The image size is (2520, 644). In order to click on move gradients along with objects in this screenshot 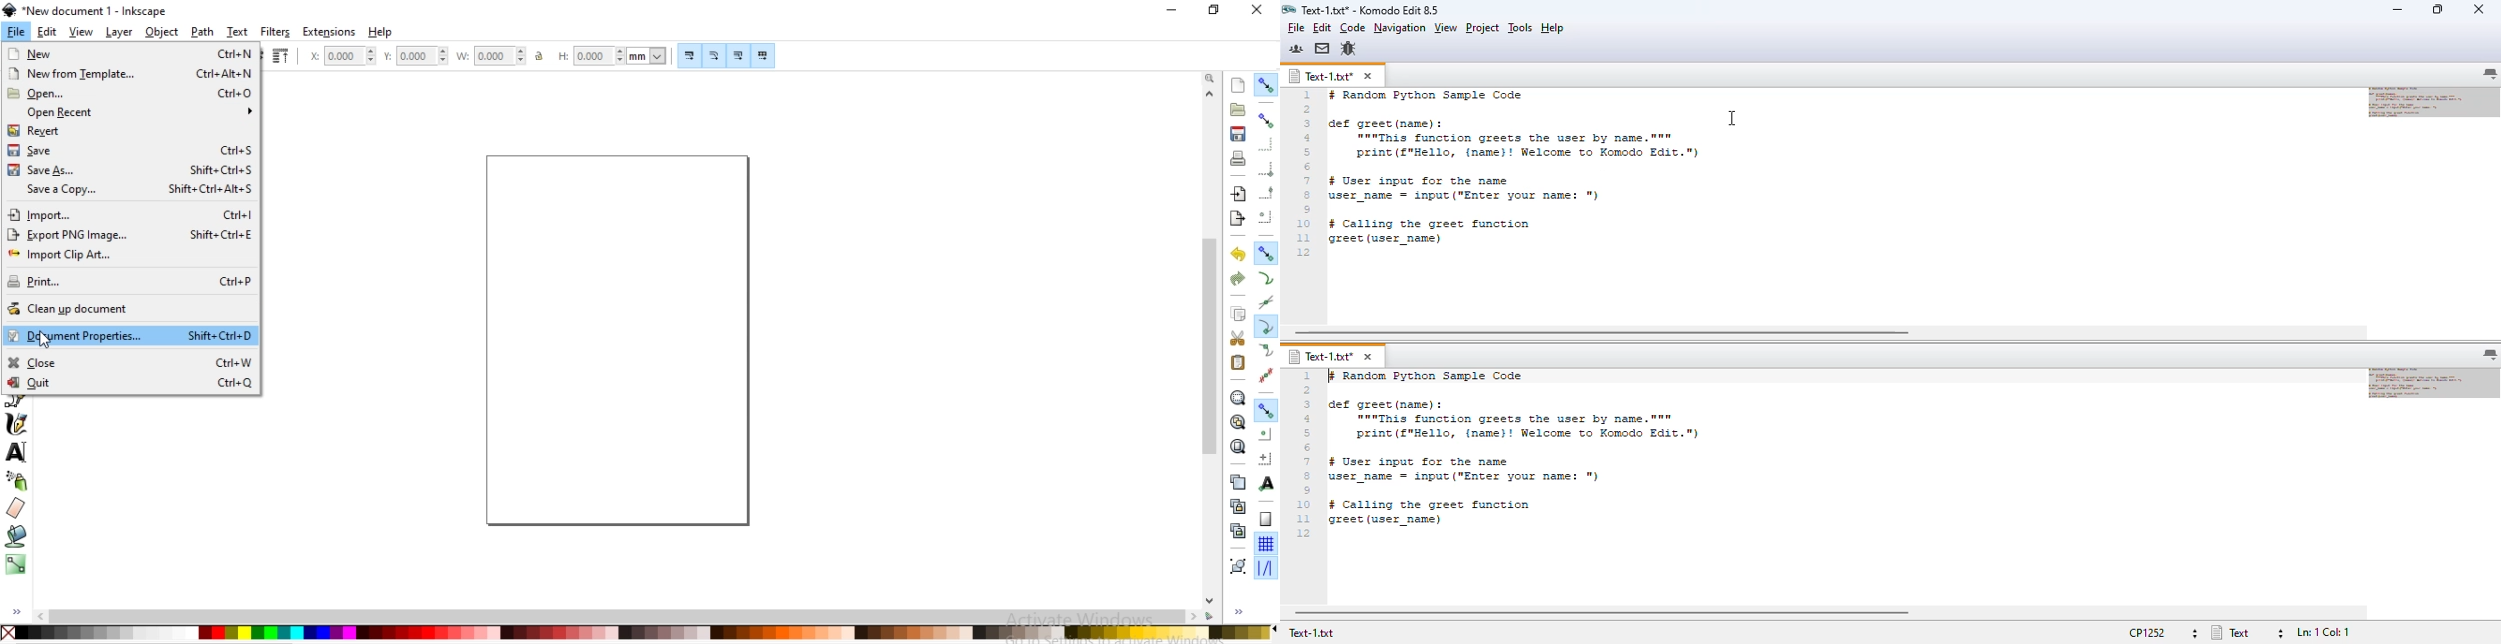, I will do `click(737, 57)`.